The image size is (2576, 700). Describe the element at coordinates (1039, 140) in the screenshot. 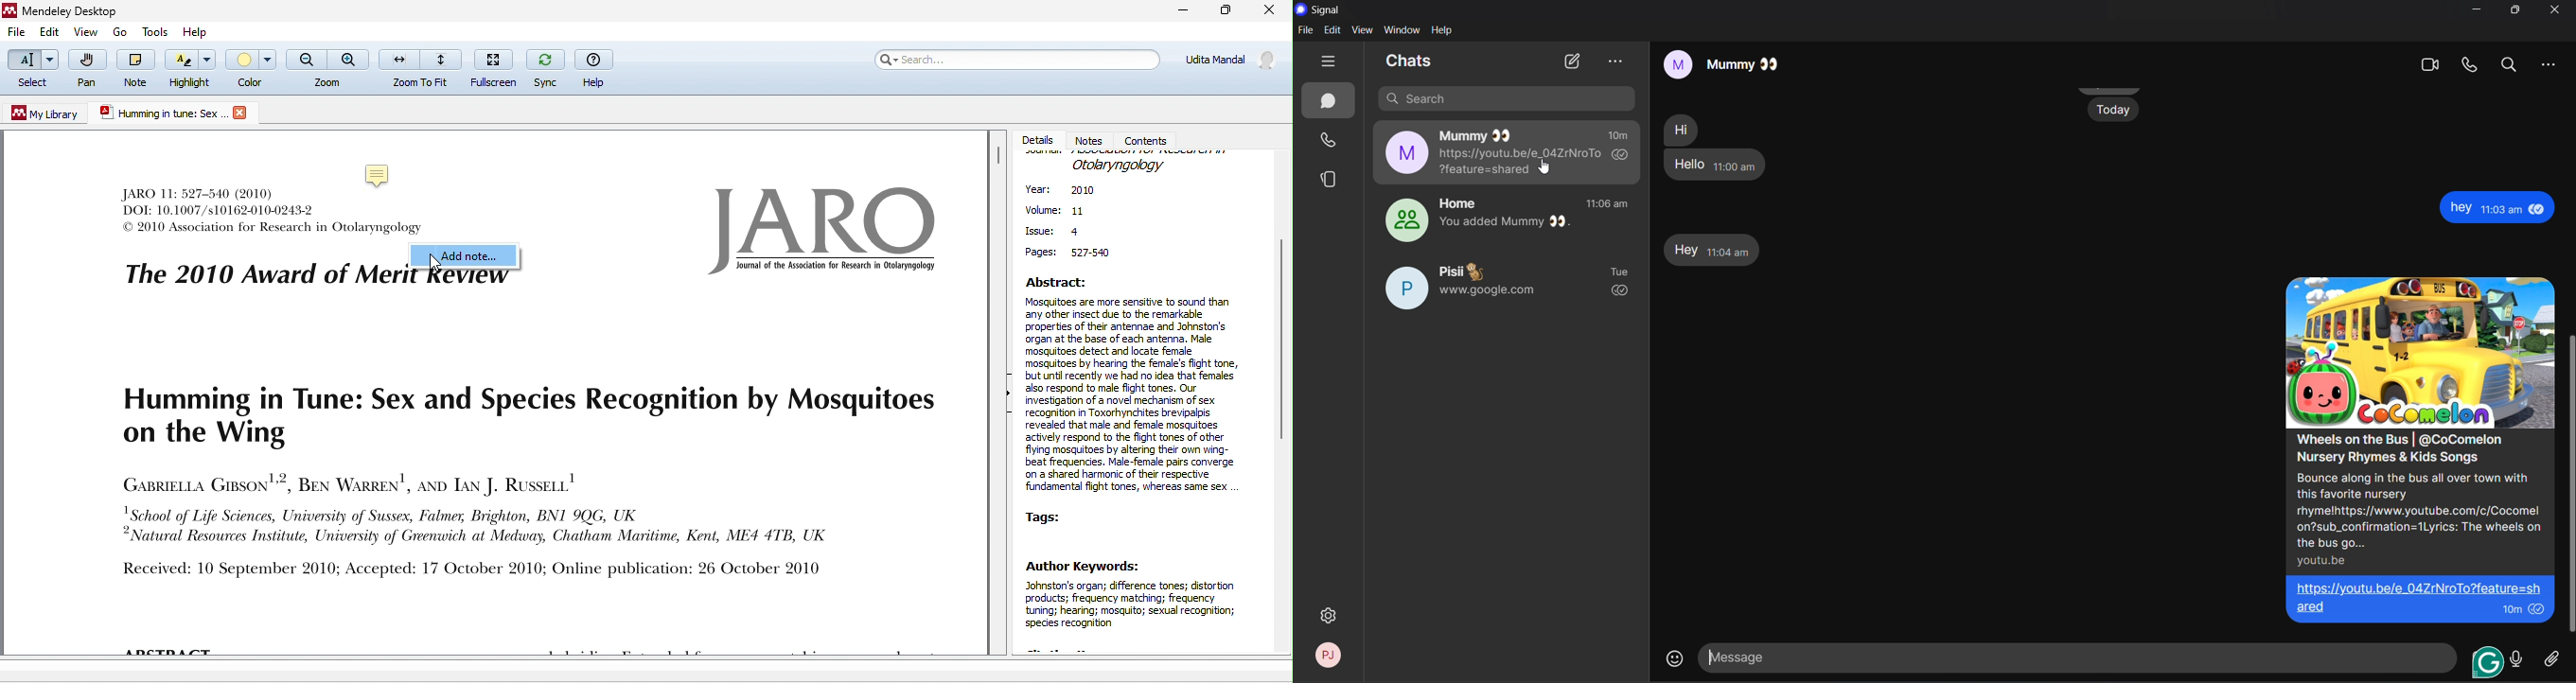

I see `details` at that location.